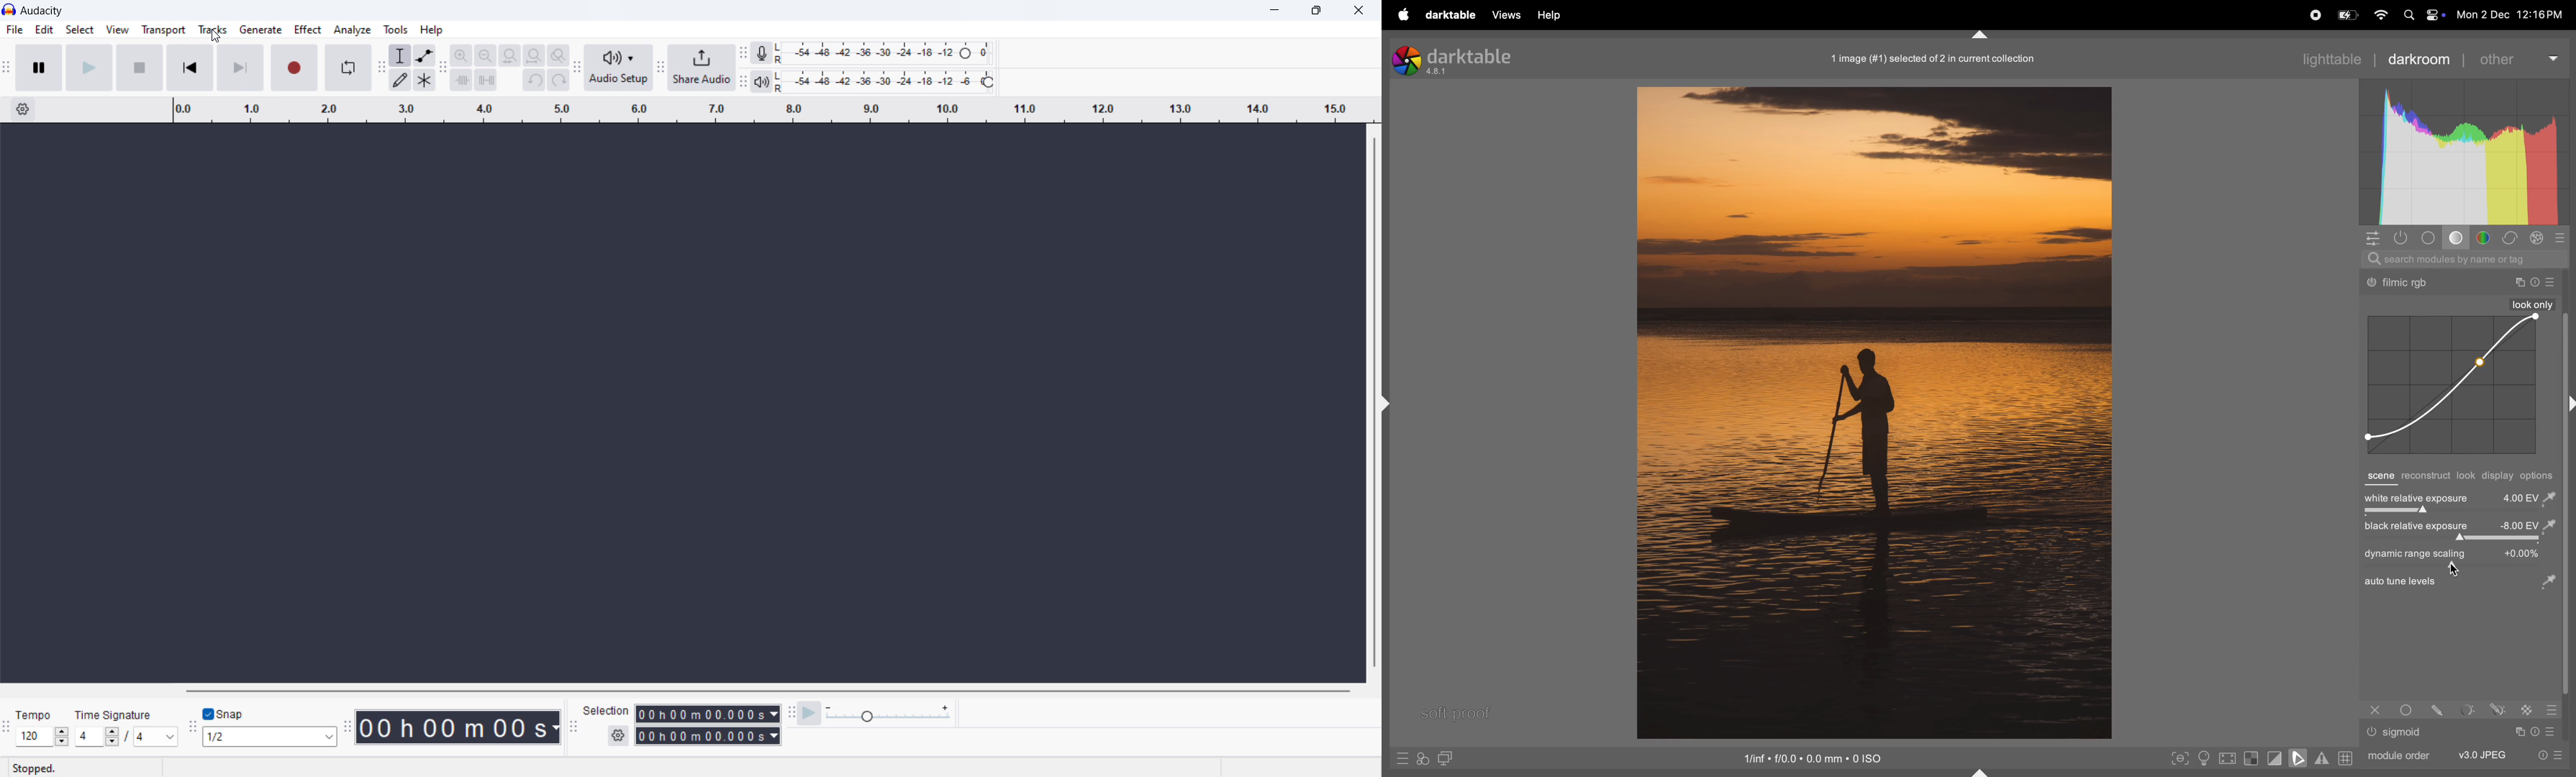 The height and width of the screenshot is (784, 2576). I want to click on selection settings, so click(617, 736).